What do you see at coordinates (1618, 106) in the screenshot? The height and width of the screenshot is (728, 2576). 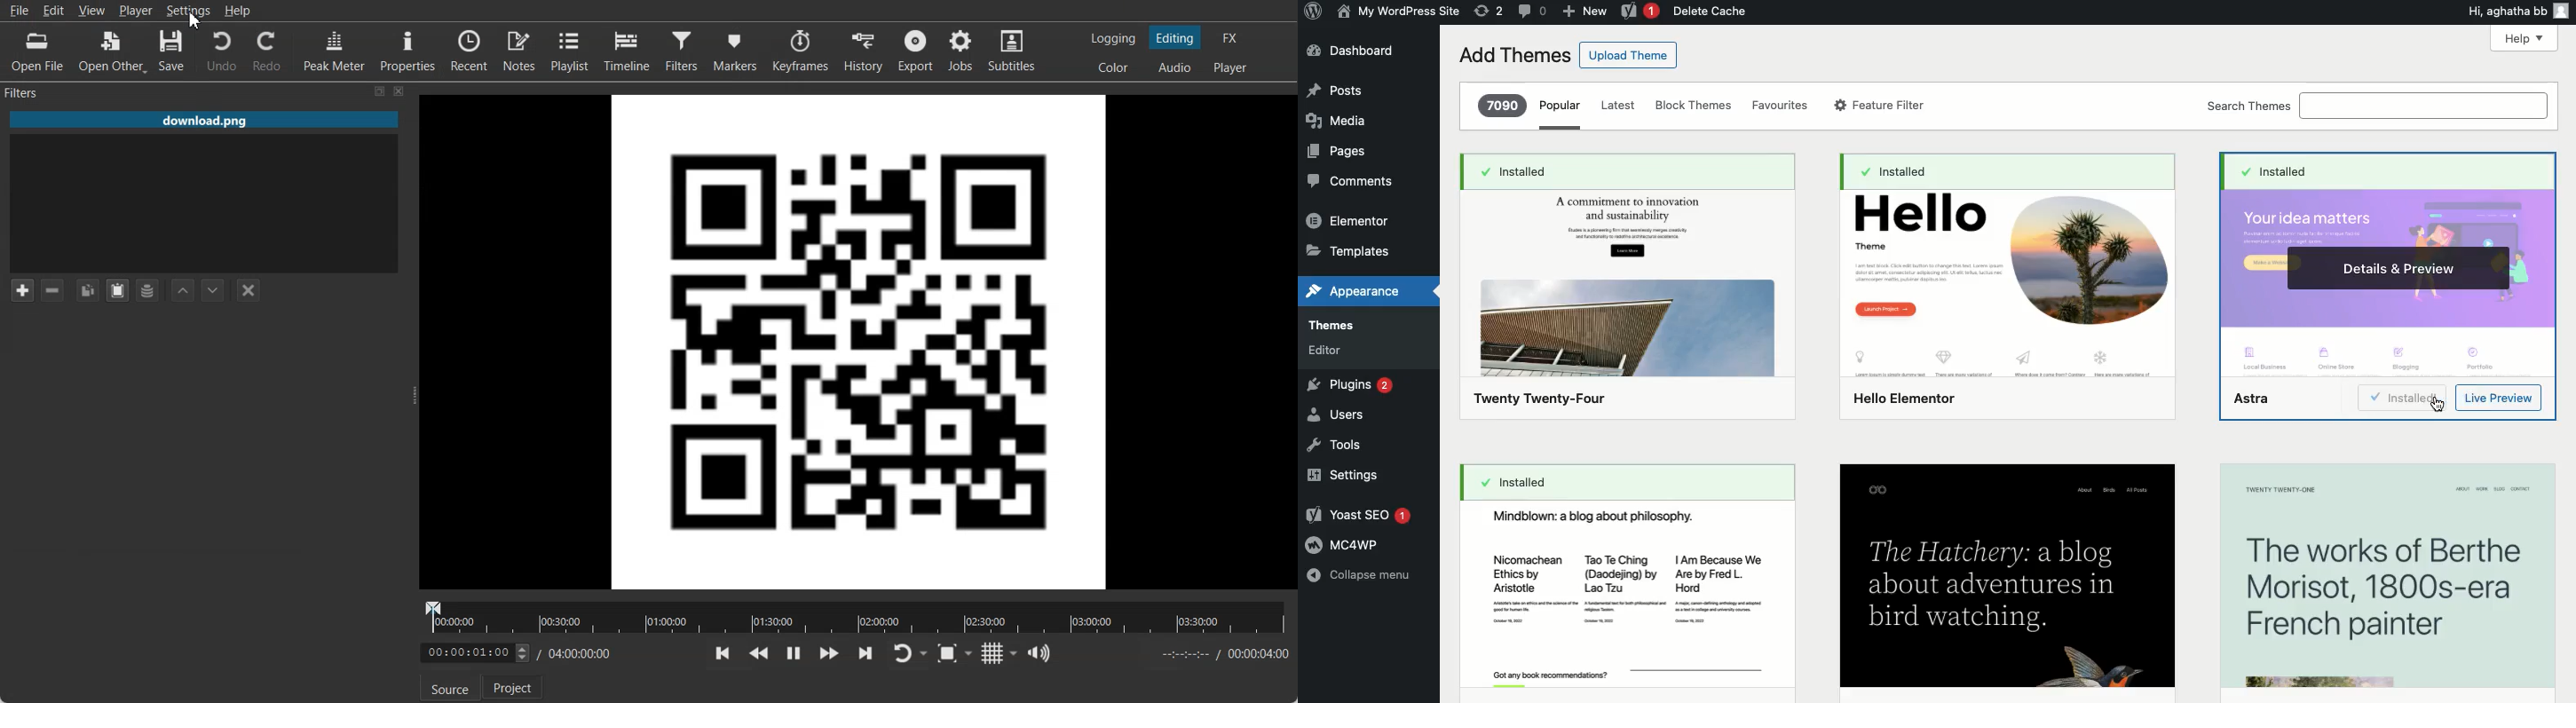 I see `Latest` at bounding box center [1618, 106].